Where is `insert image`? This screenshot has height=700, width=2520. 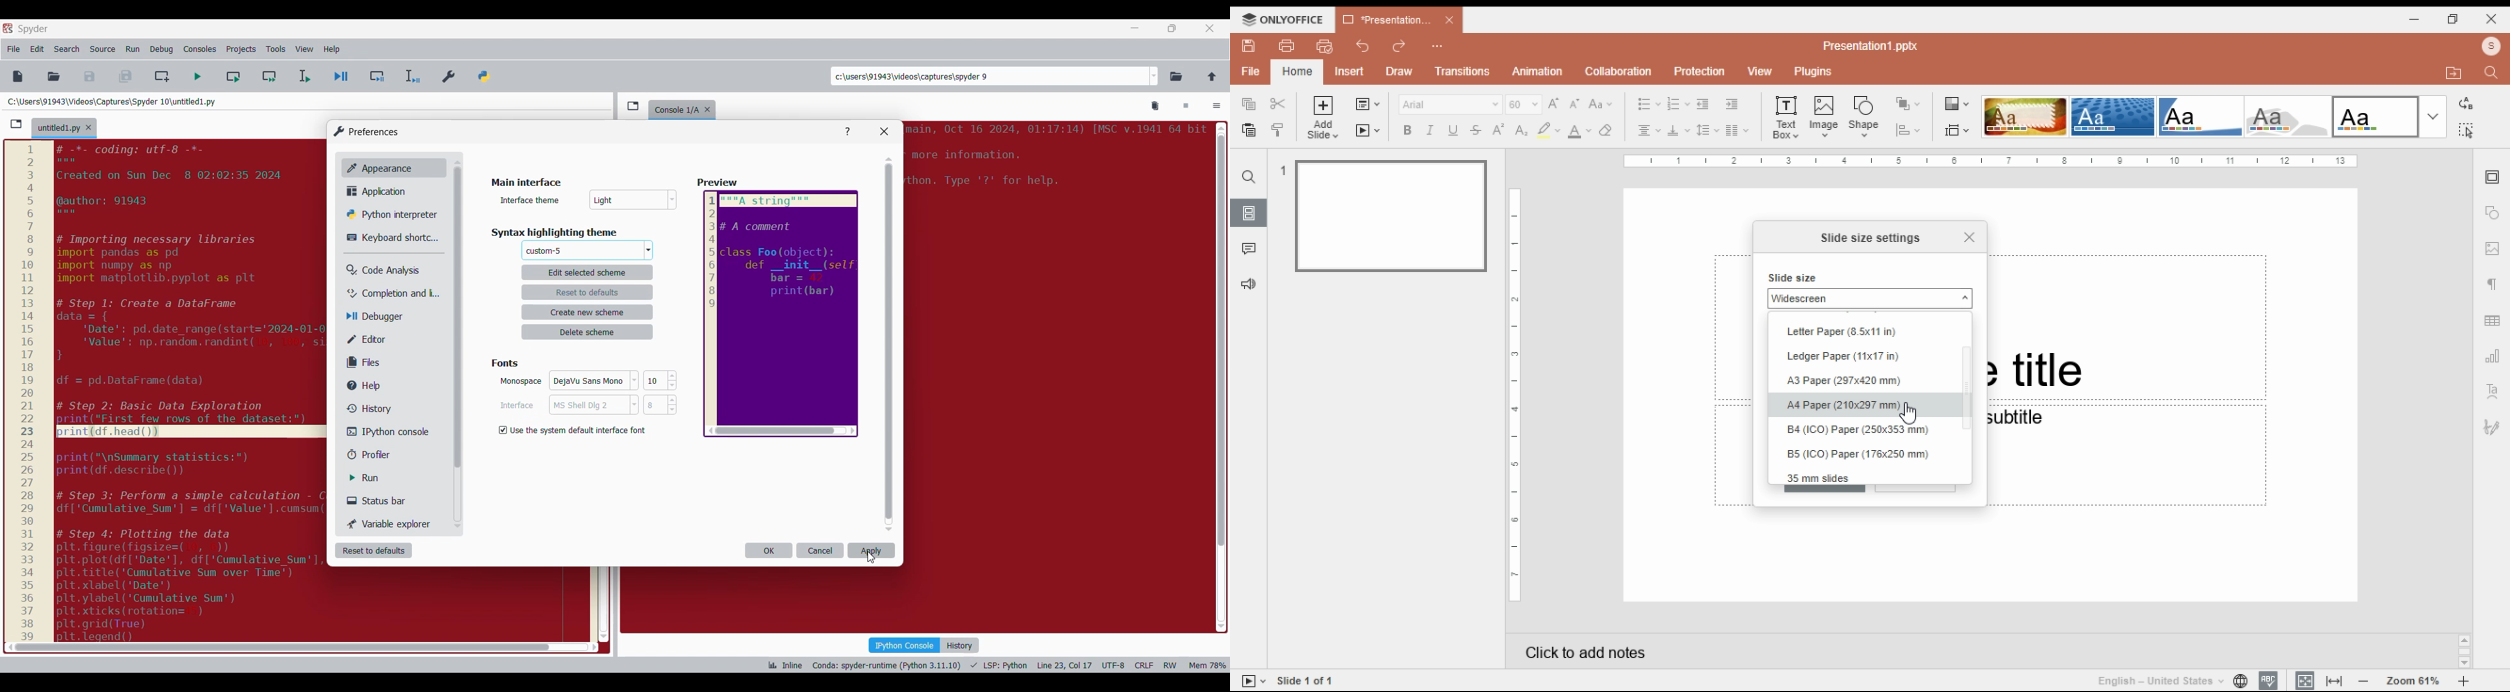 insert image is located at coordinates (1825, 116).